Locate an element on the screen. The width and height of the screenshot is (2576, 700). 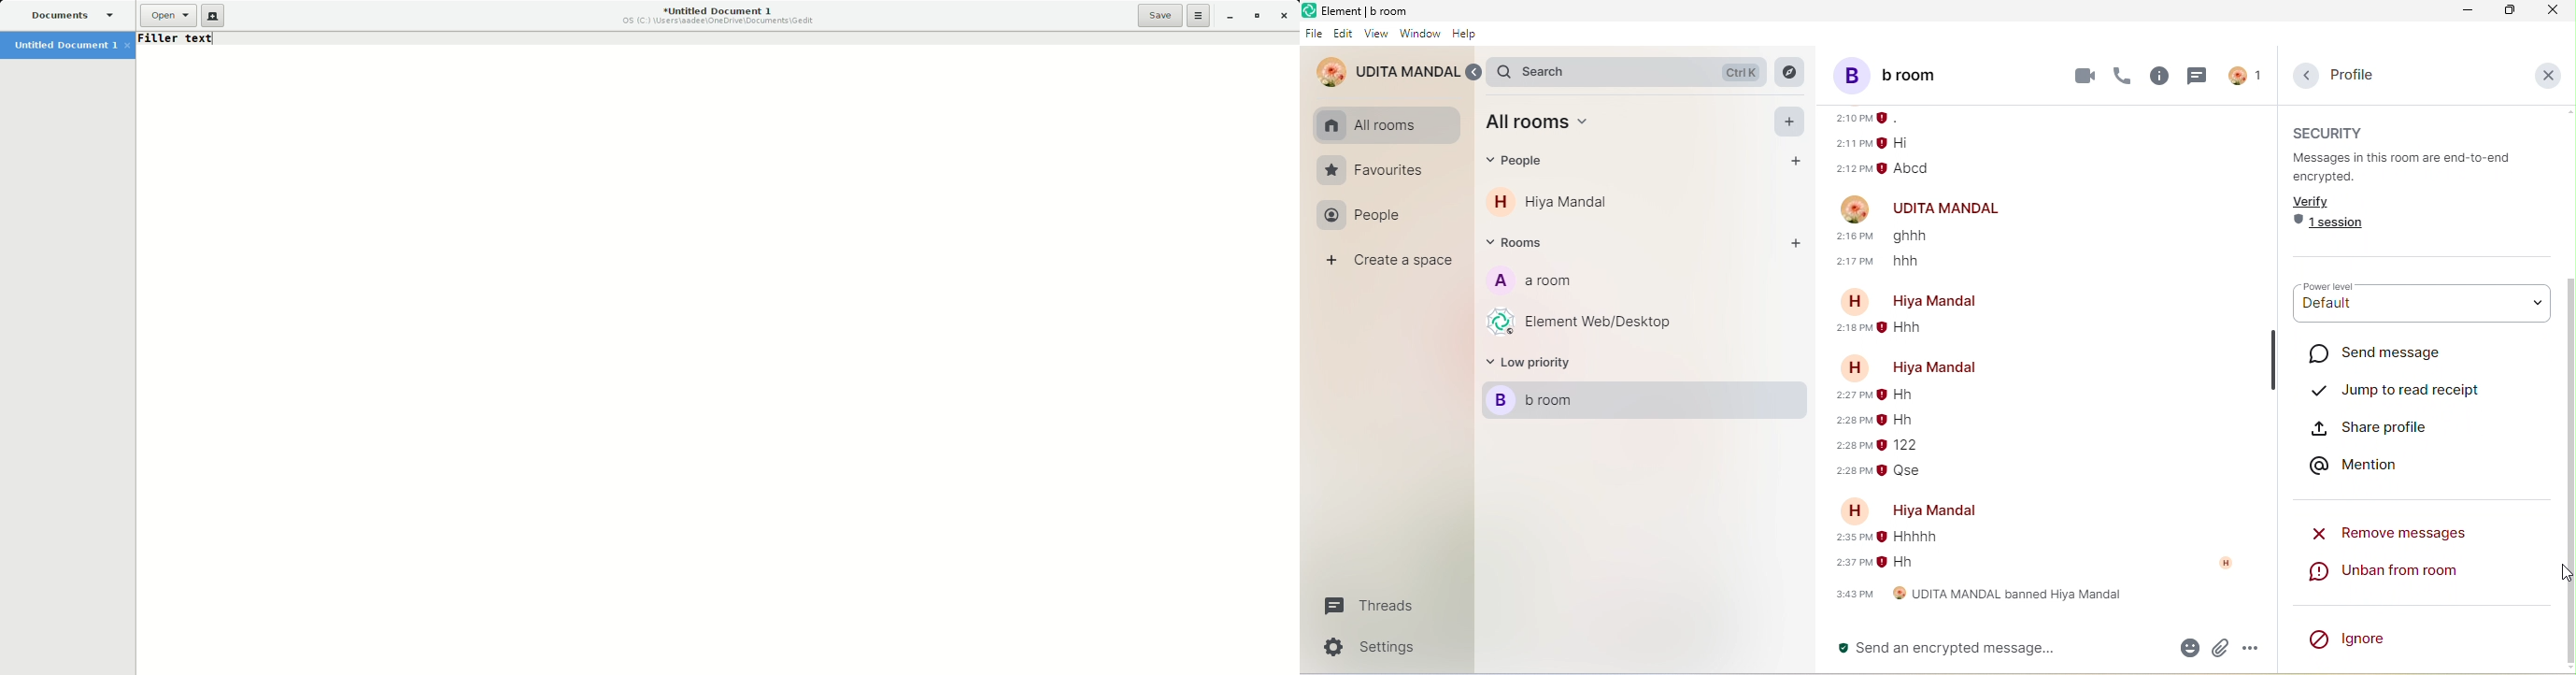
scroll down is located at coordinates (2568, 670).